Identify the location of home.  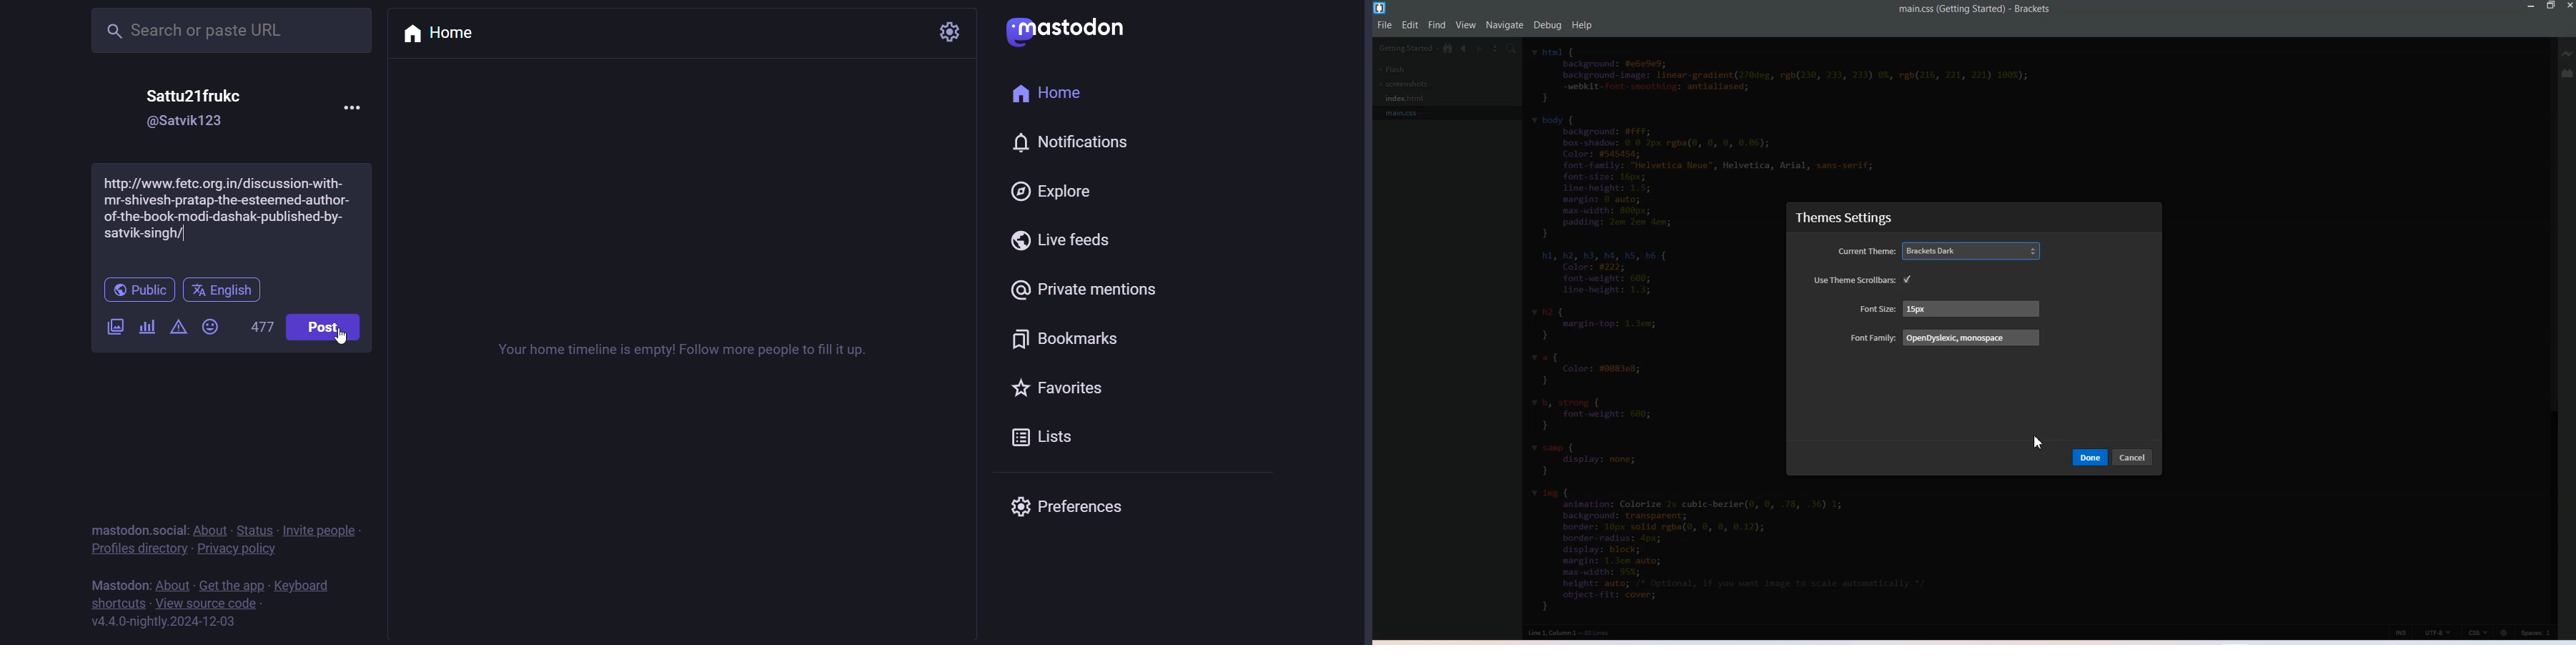
(444, 34).